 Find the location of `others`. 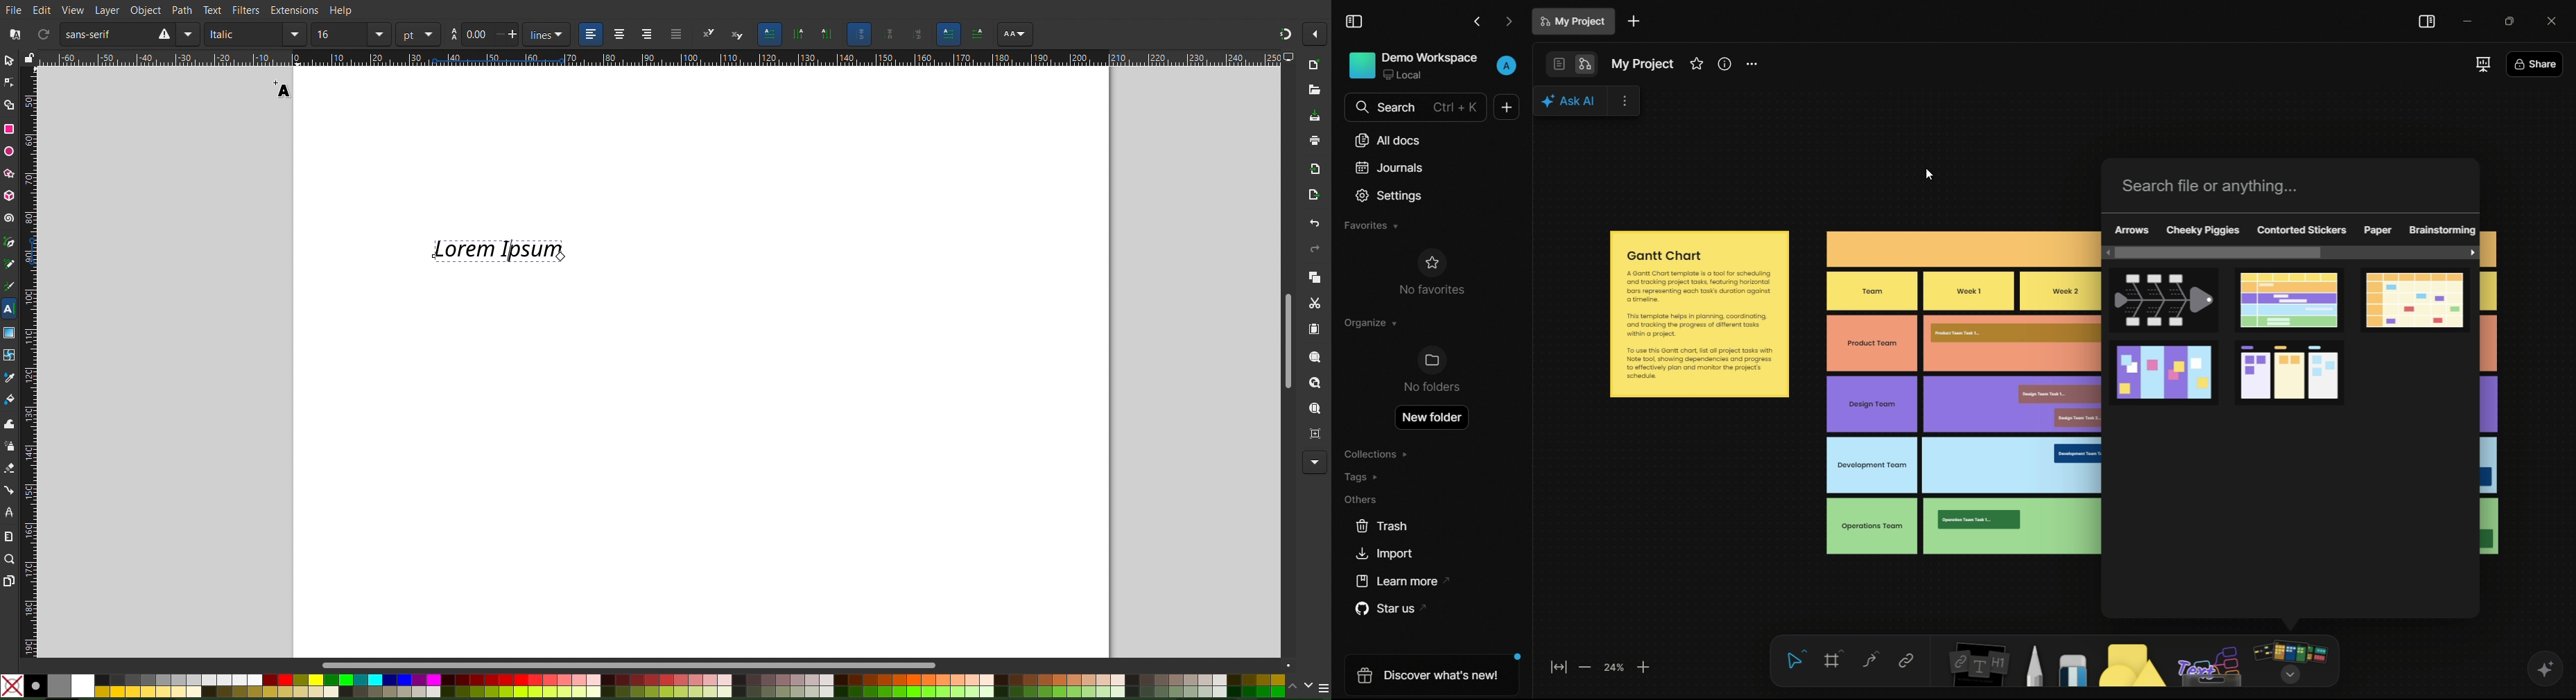

others is located at coordinates (2209, 664).